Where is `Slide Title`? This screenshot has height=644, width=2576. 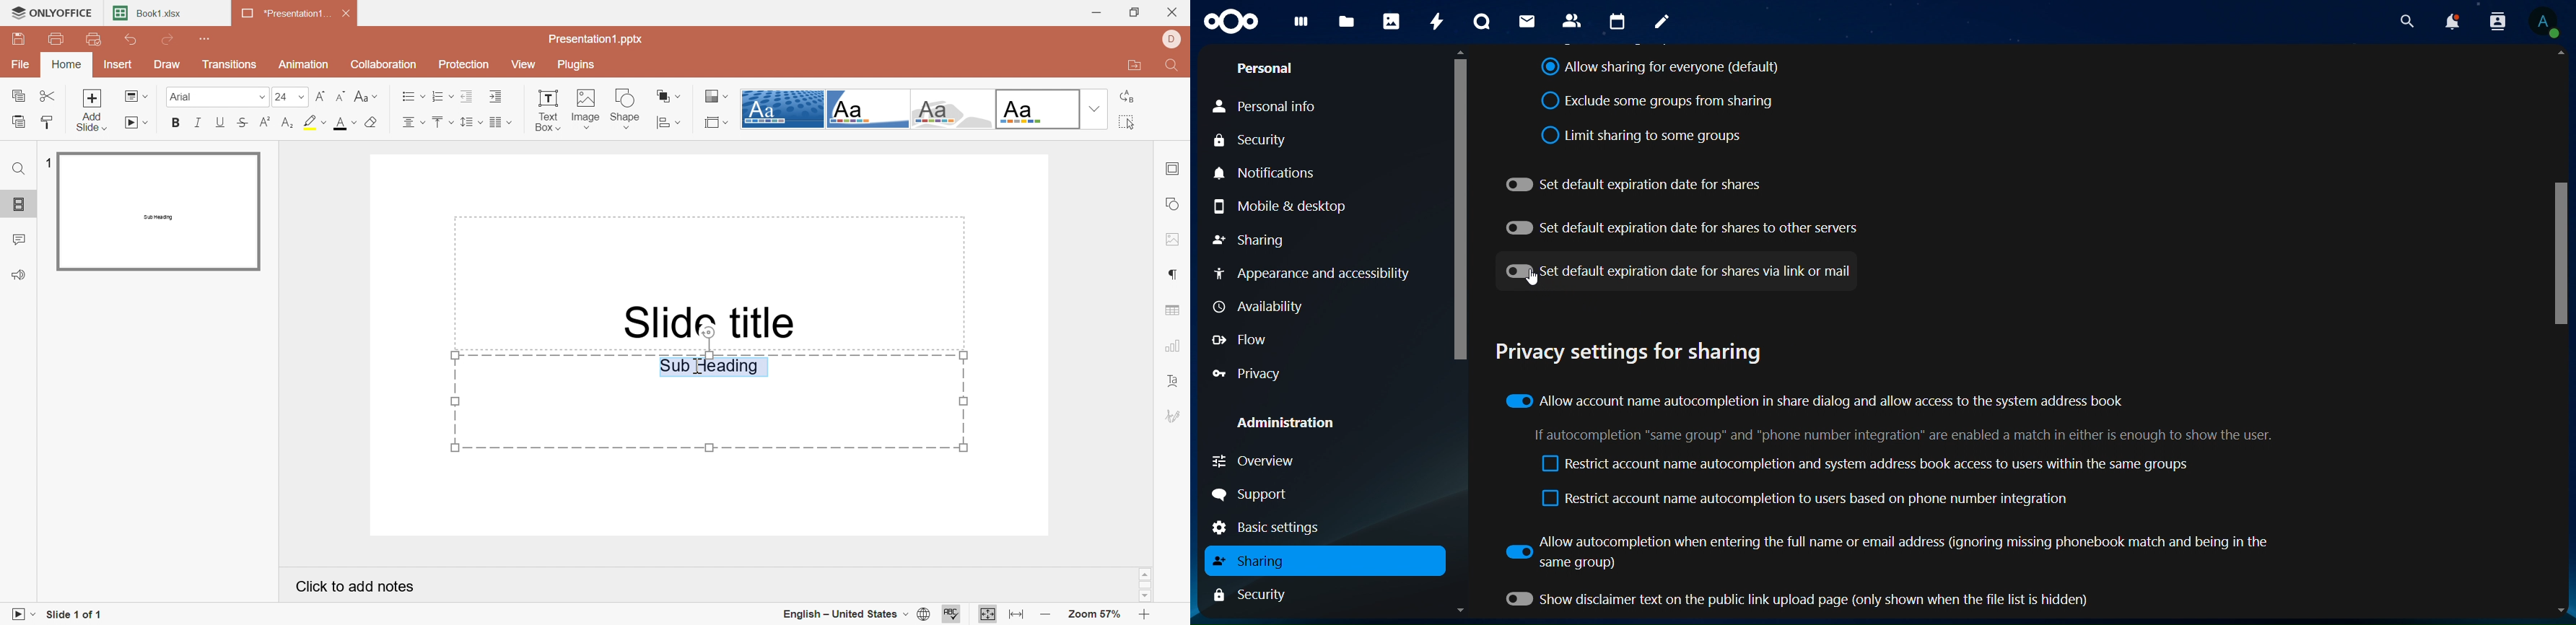 Slide Title is located at coordinates (703, 320).